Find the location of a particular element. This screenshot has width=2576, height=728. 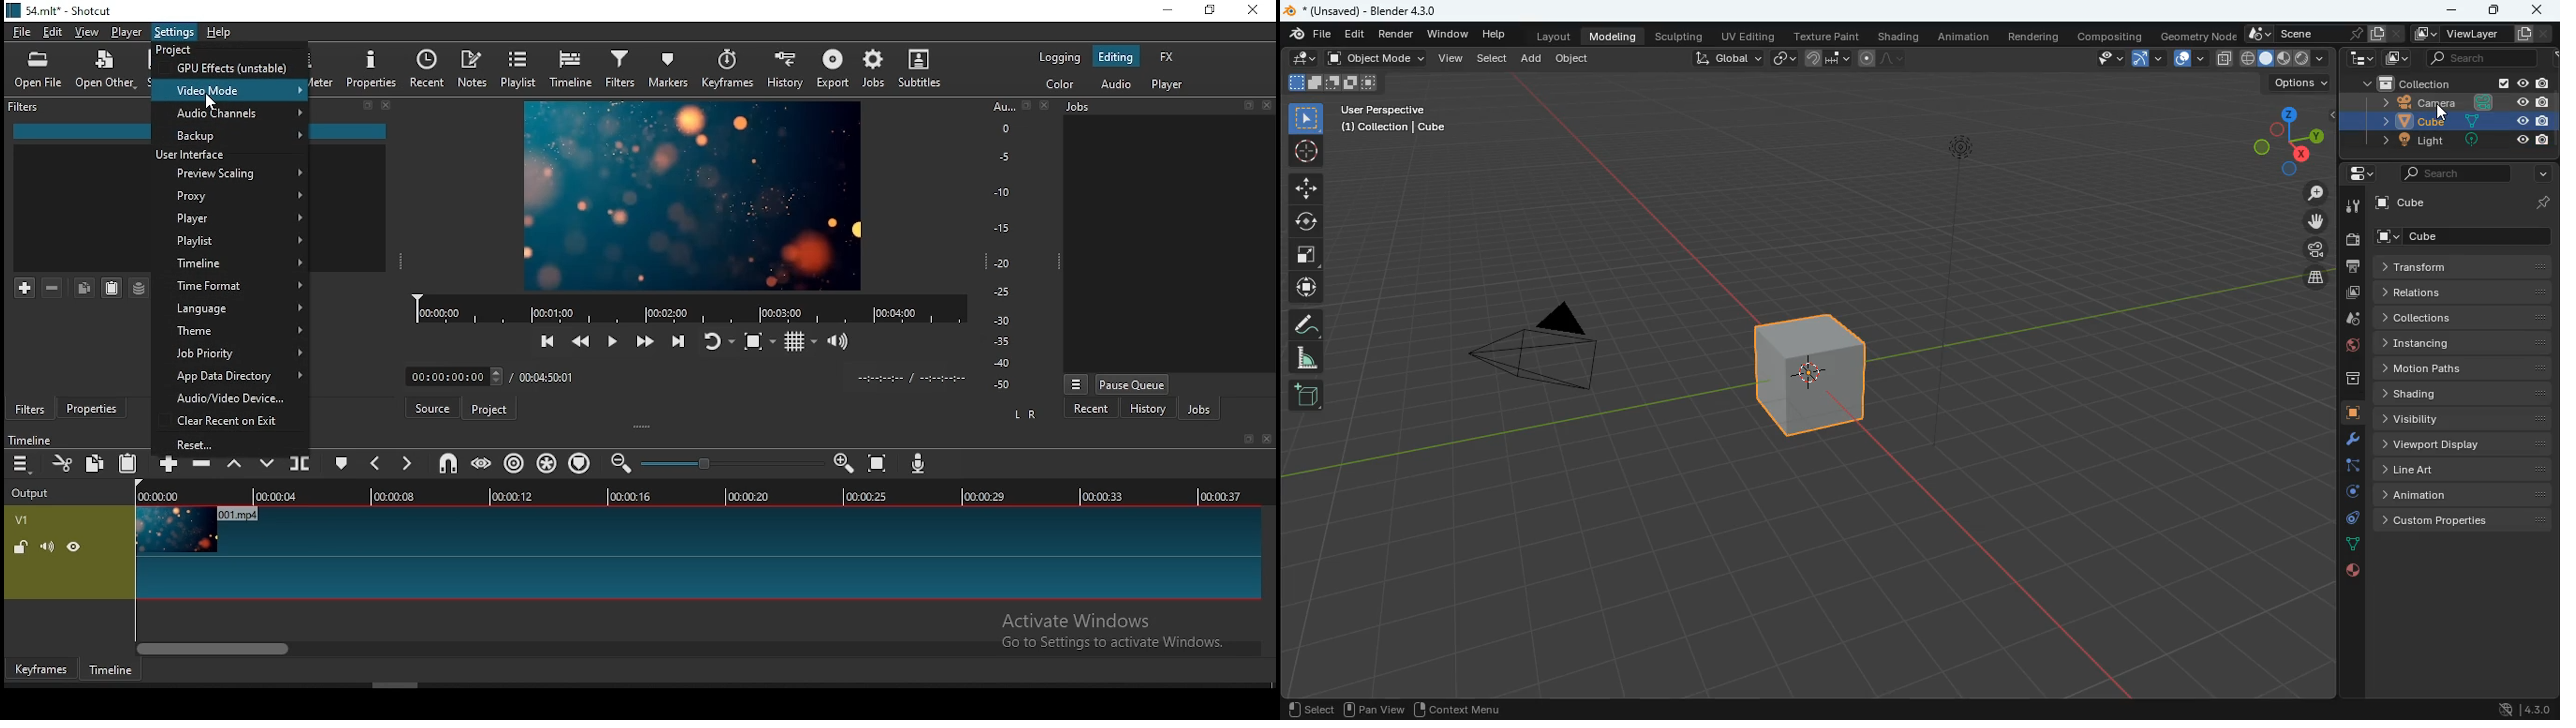

skip to the previous point is located at coordinates (546, 342).